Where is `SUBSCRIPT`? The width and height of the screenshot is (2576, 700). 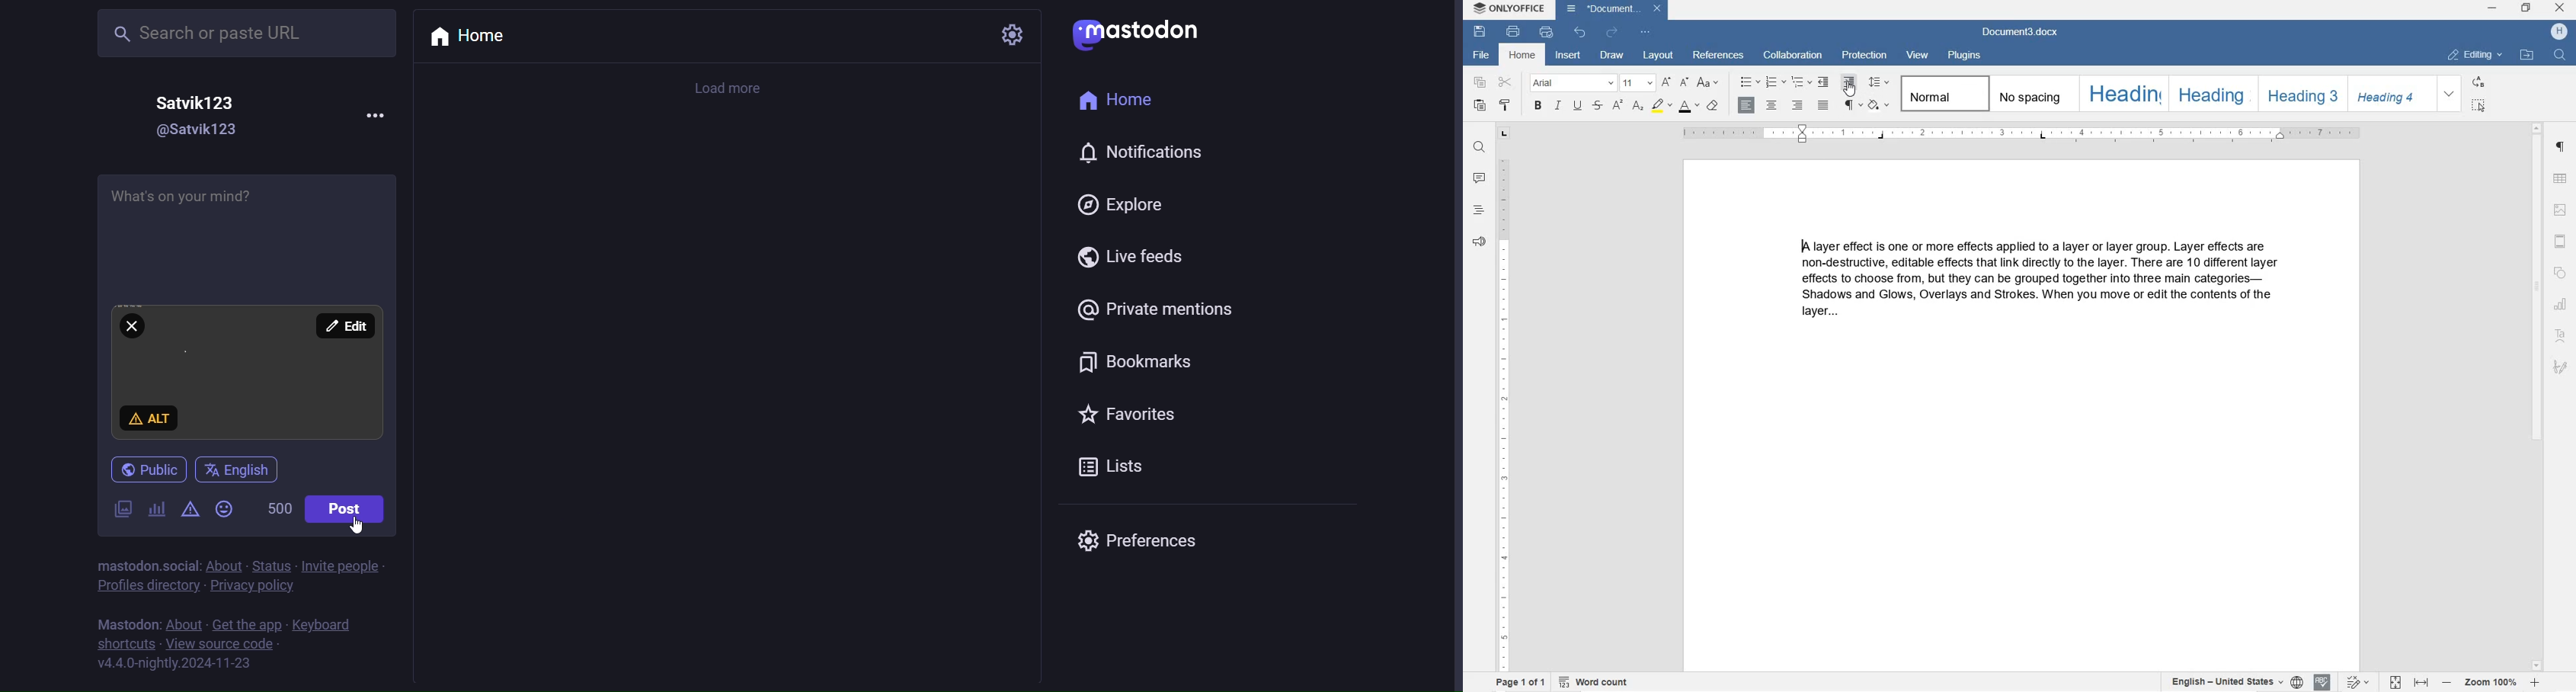 SUBSCRIPT is located at coordinates (1617, 107).